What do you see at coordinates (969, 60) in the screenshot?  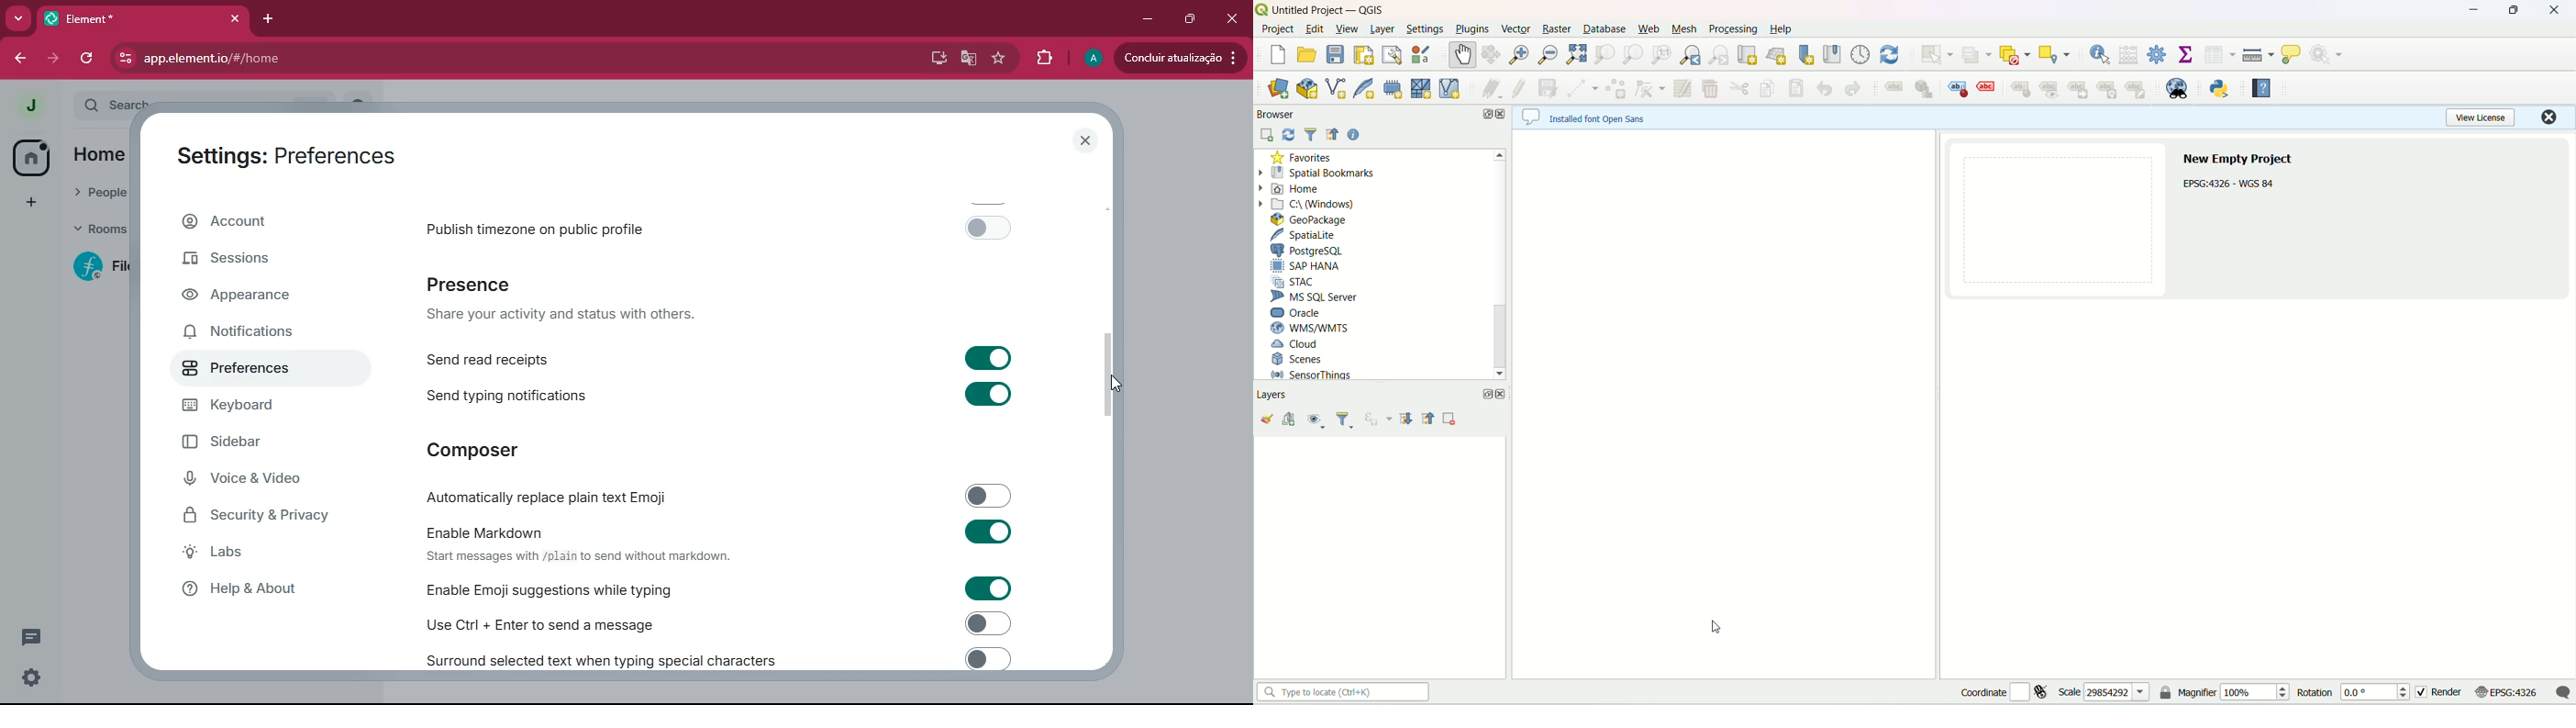 I see `google translate` at bounding box center [969, 60].